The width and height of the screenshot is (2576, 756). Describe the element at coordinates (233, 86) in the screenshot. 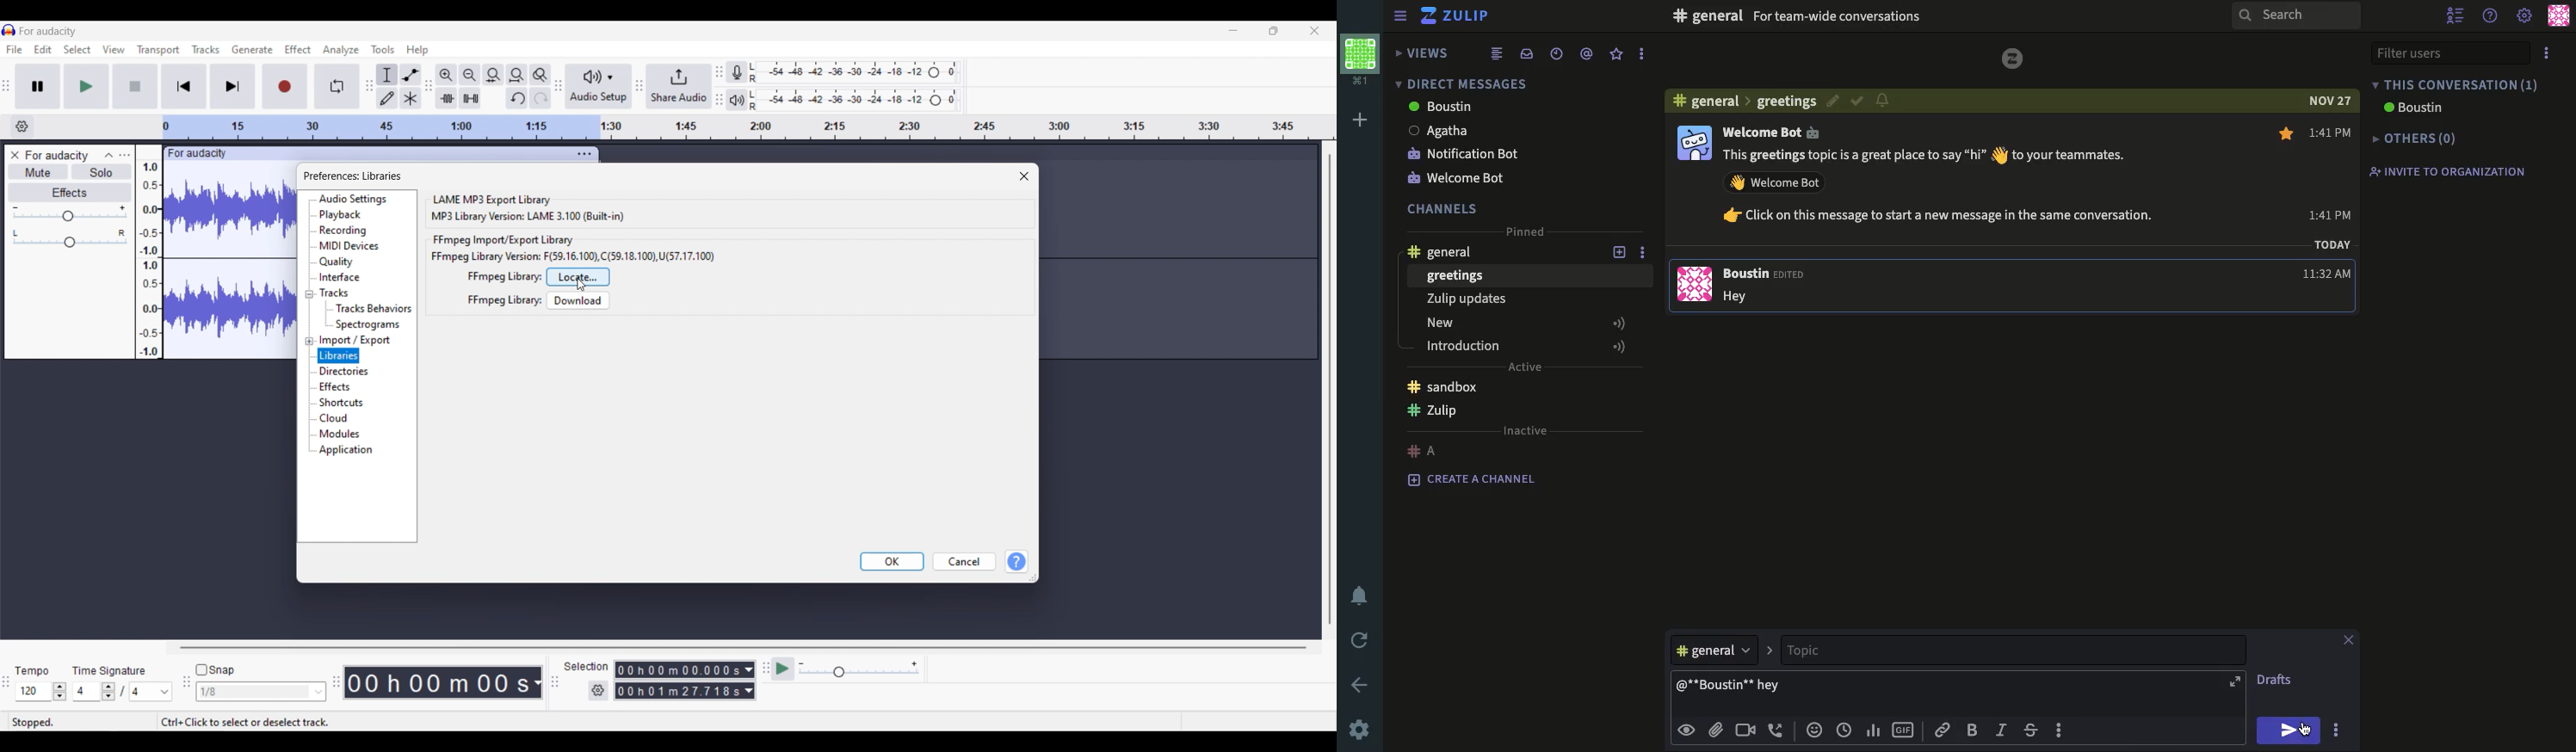

I see `Skip/Select to end` at that location.